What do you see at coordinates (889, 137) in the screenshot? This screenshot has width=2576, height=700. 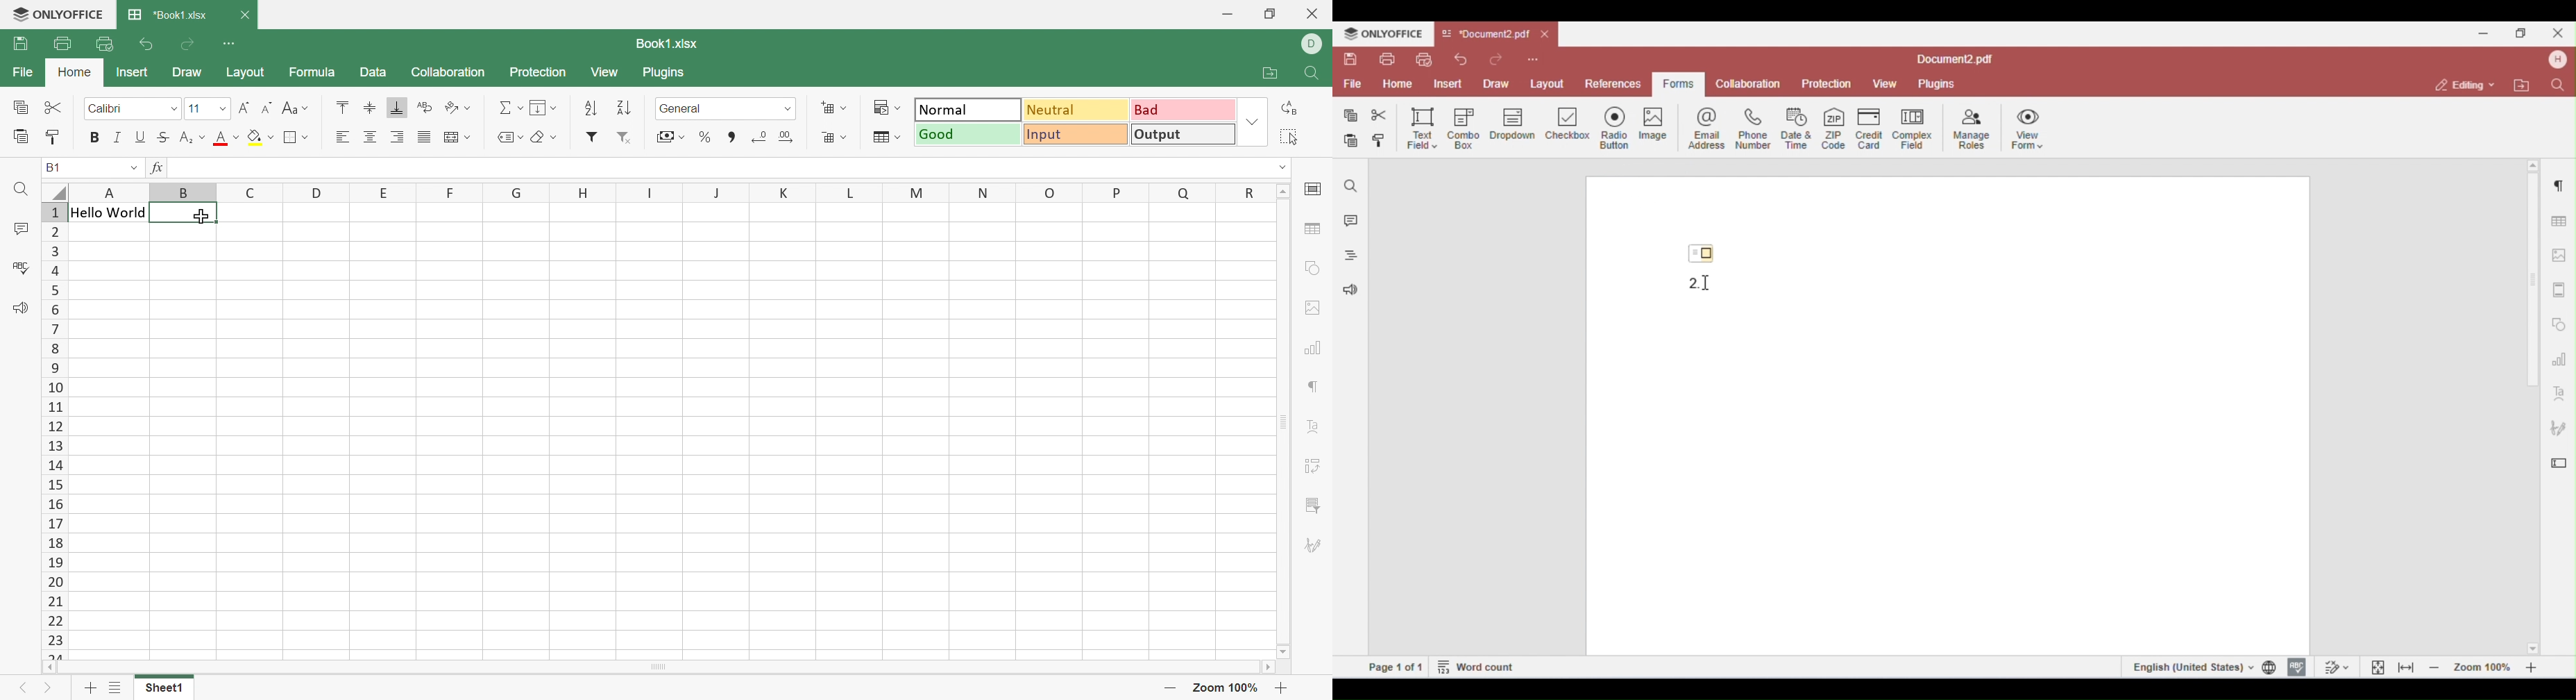 I see `Format as table template` at bounding box center [889, 137].